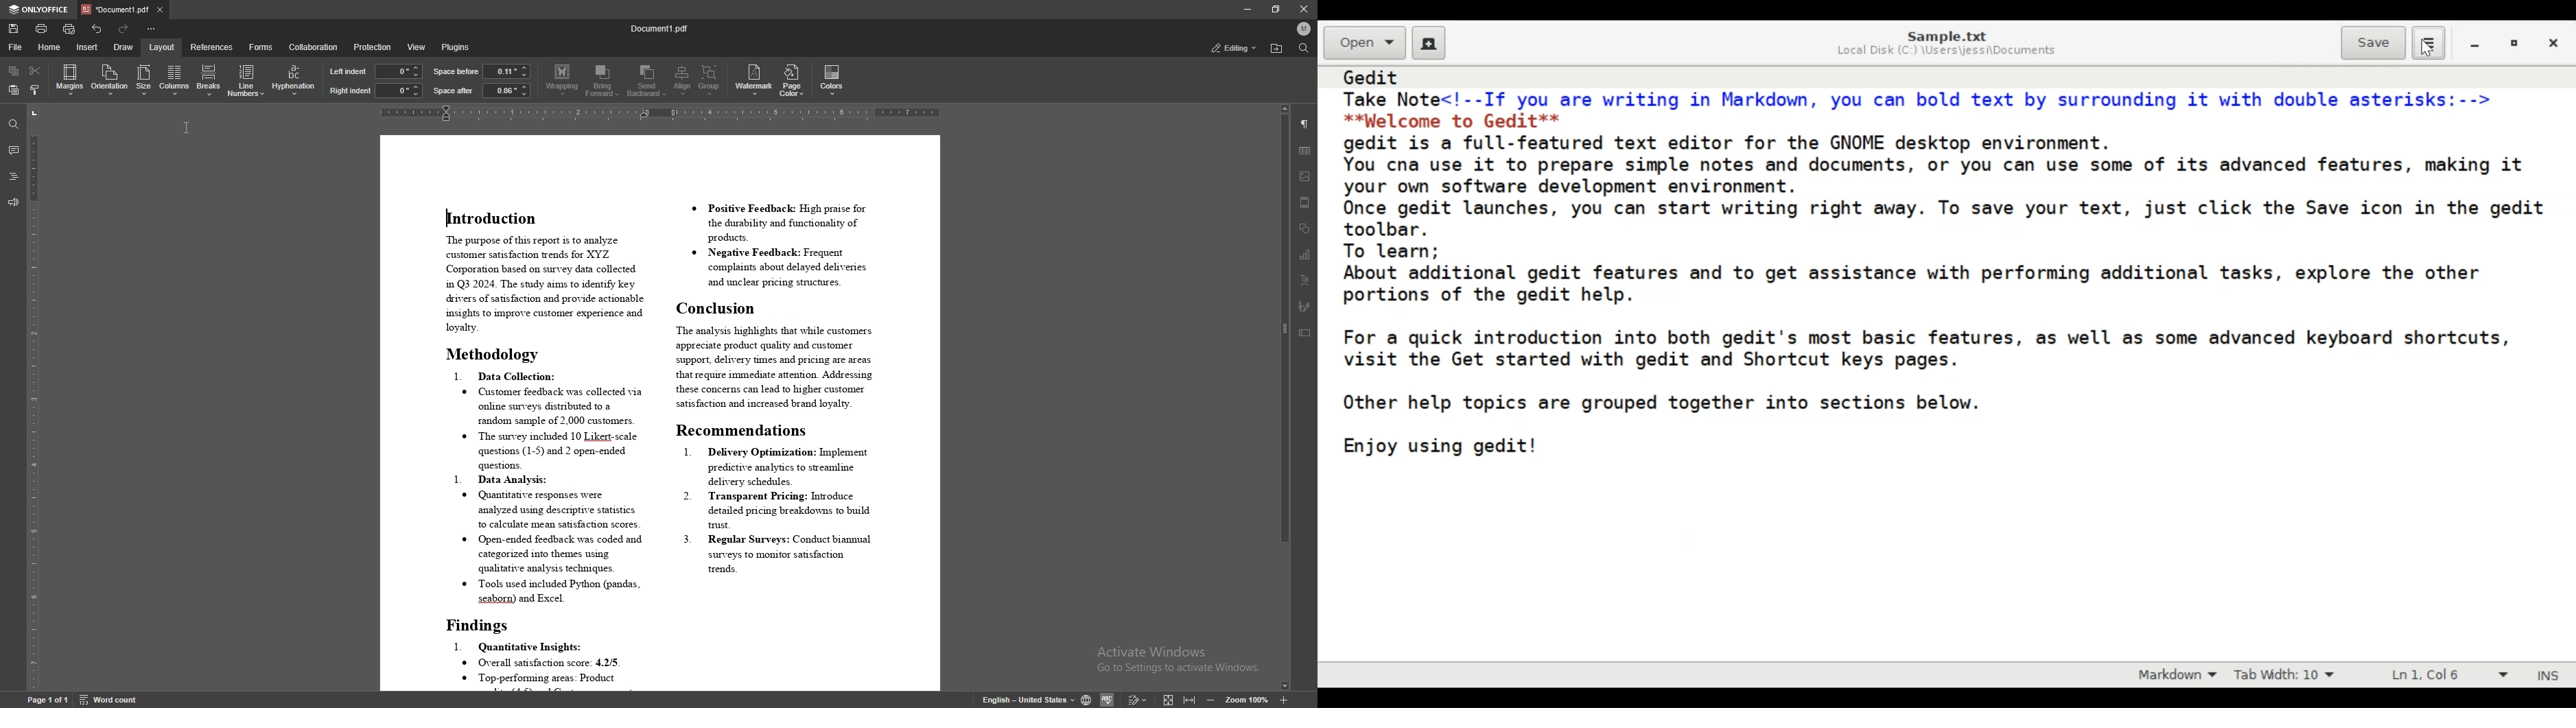 Image resolution: width=2576 pixels, height=728 pixels. What do you see at coordinates (1306, 333) in the screenshot?
I see `text box` at bounding box center [1306, 333].